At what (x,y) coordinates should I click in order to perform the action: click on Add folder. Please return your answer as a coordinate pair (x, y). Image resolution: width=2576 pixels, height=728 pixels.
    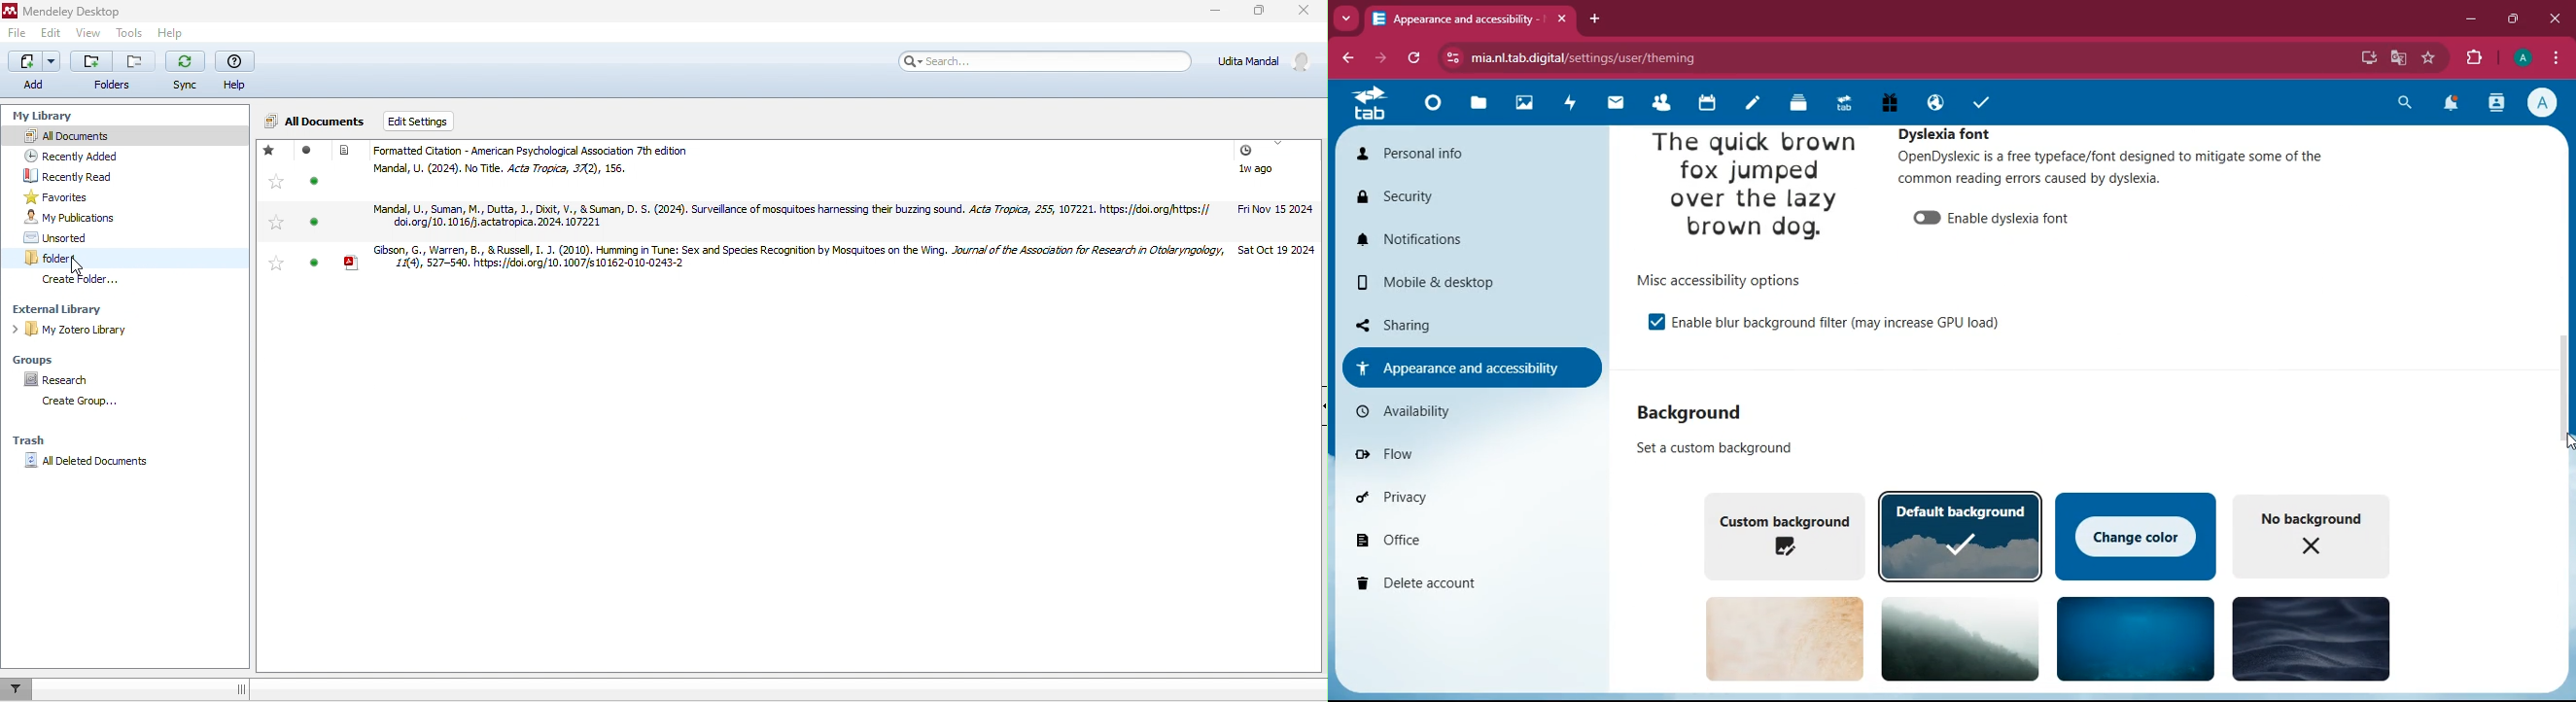
    Looking at the image, I should click on (91, 61).